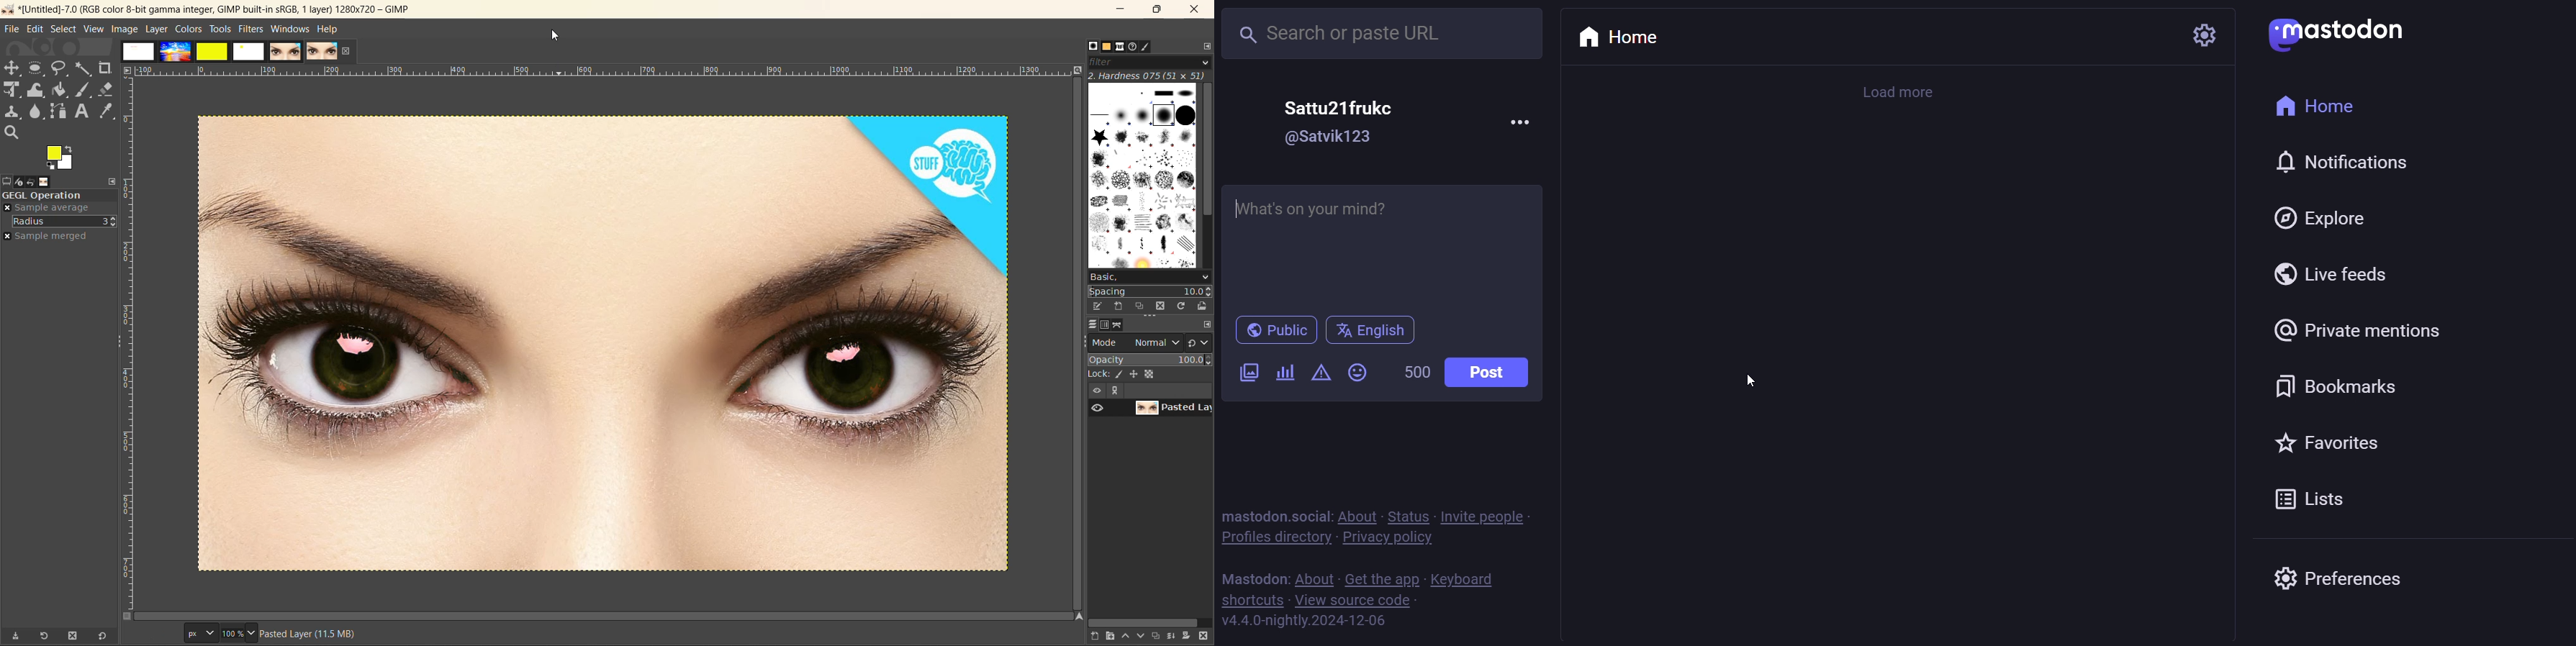 Image resolution: width=2576 pixels, height=672 pixels. Describe the element at coordinates (1904, 94) in the screenshot. I see `load more` at that location.